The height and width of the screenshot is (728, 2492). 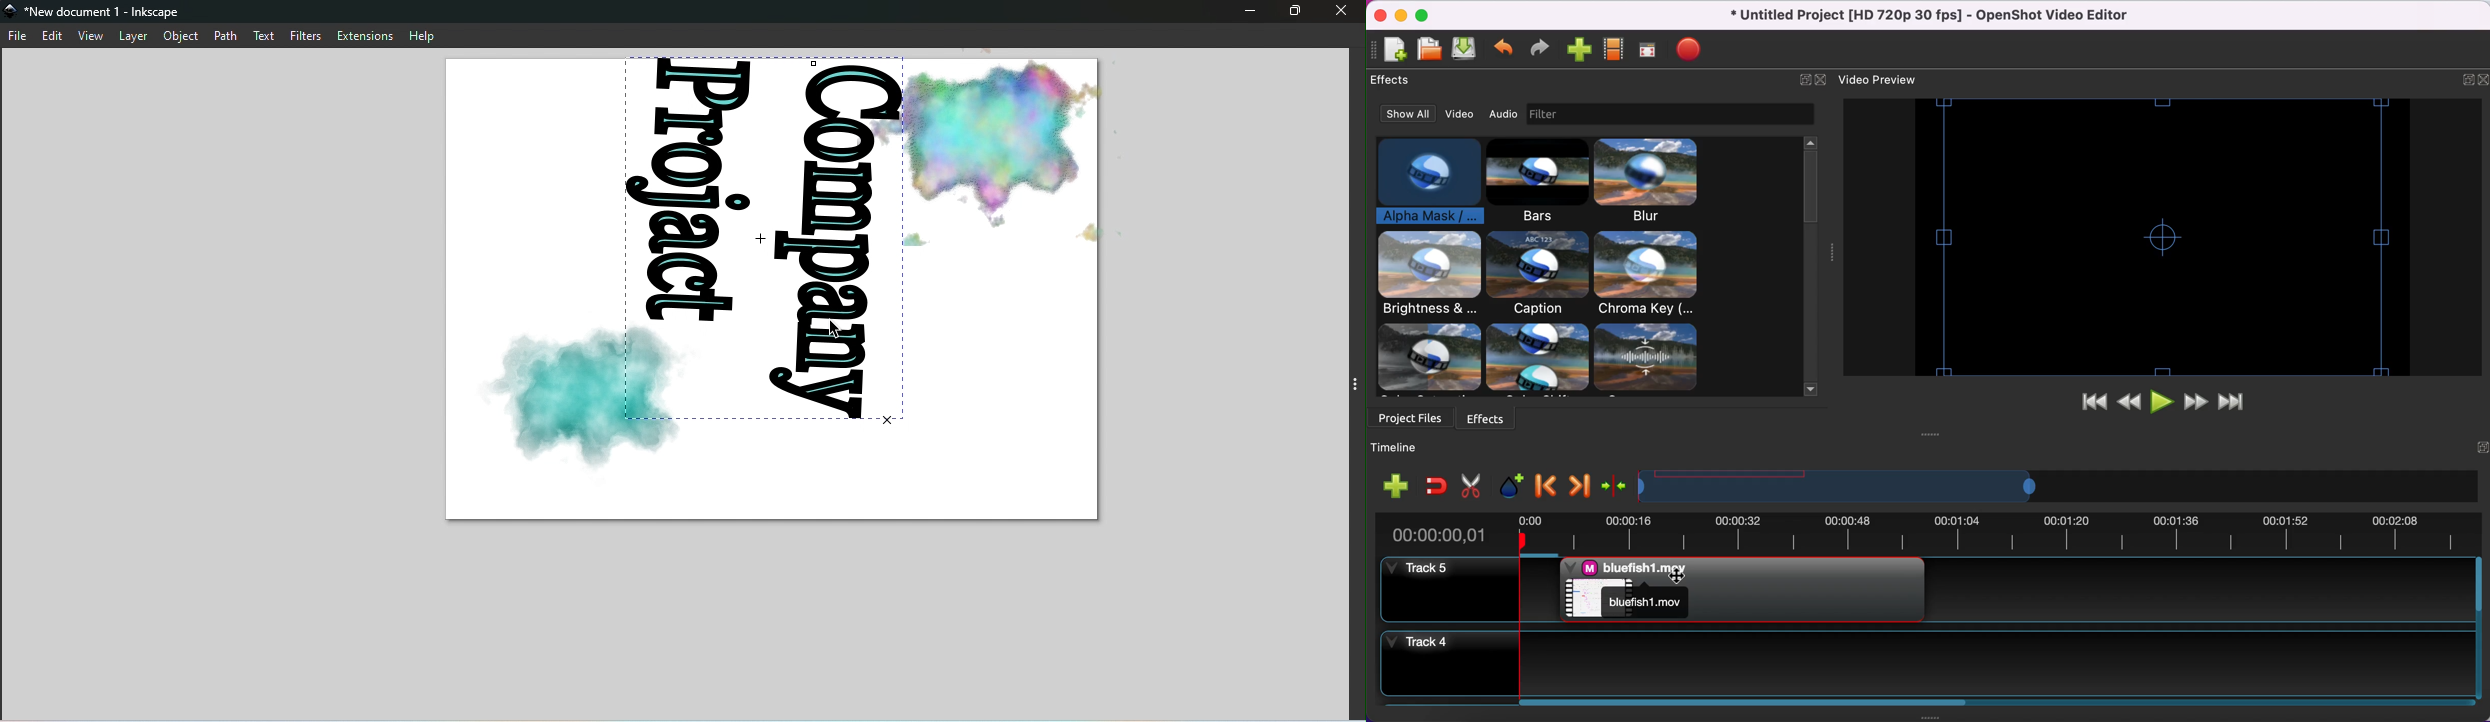 I want to click on effects, so click(x=1495, y=419).